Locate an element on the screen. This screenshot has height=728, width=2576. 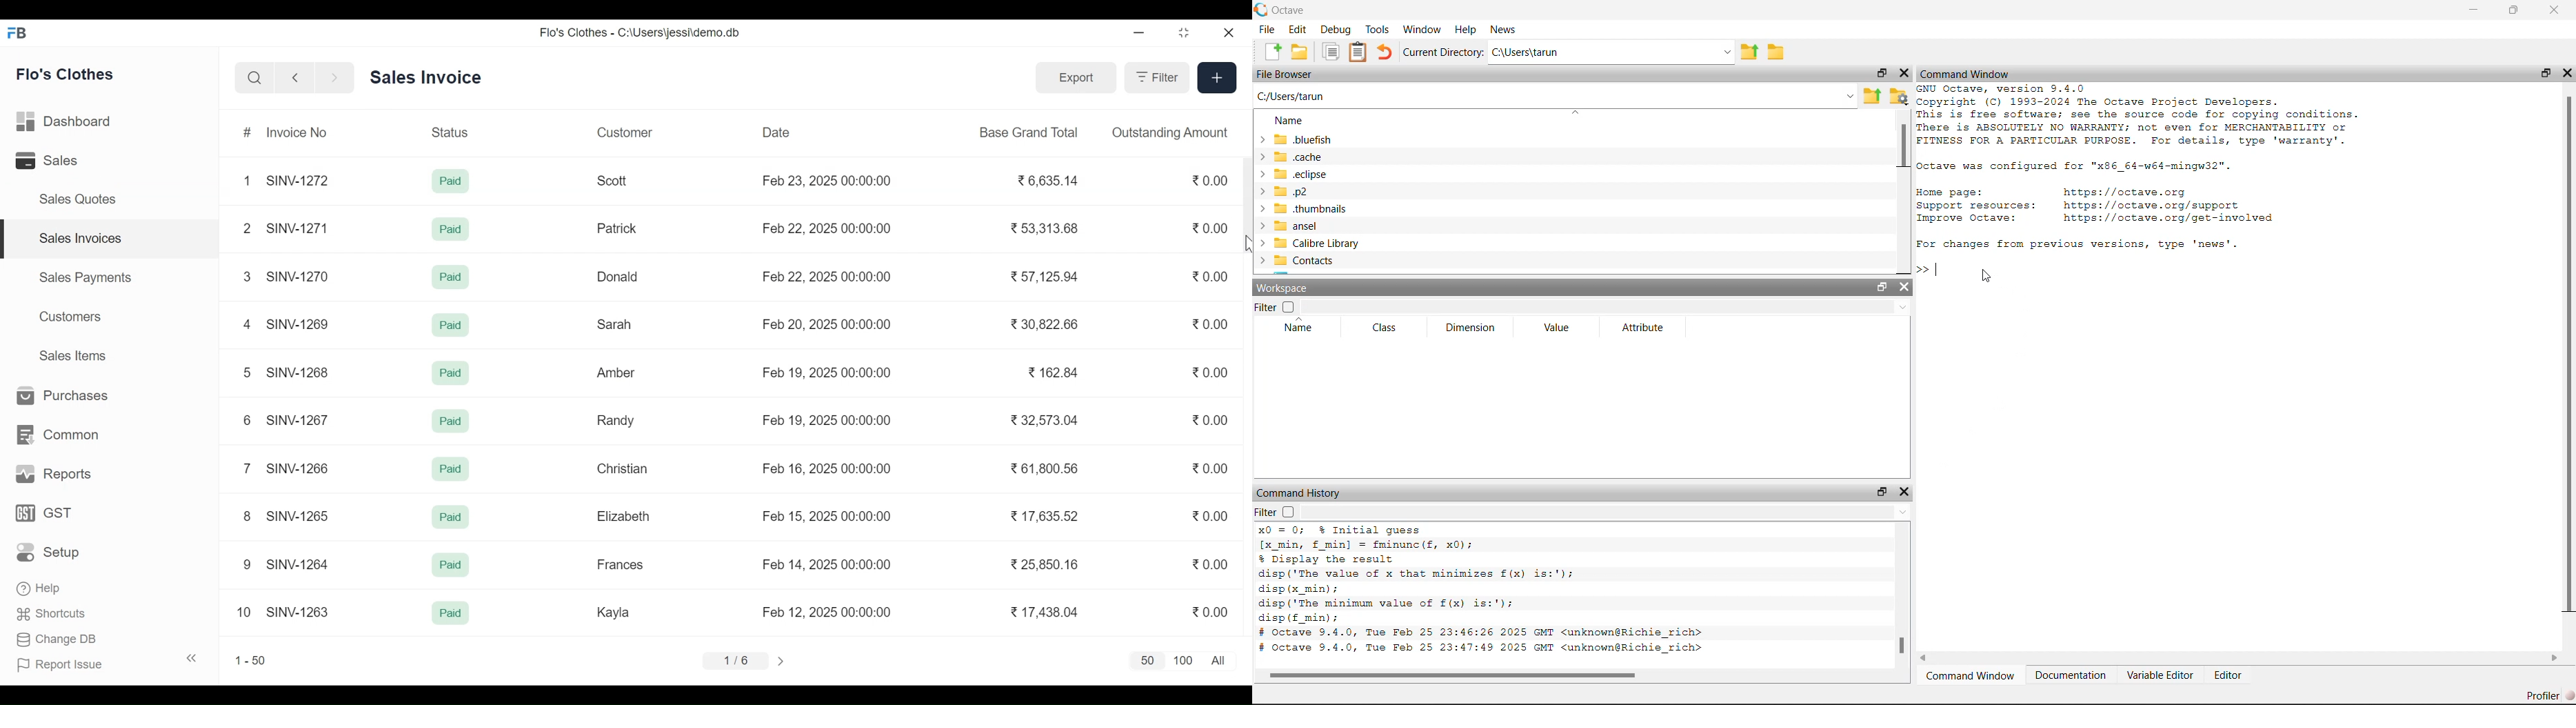
0.00 is located at coordinates (1211, 467).